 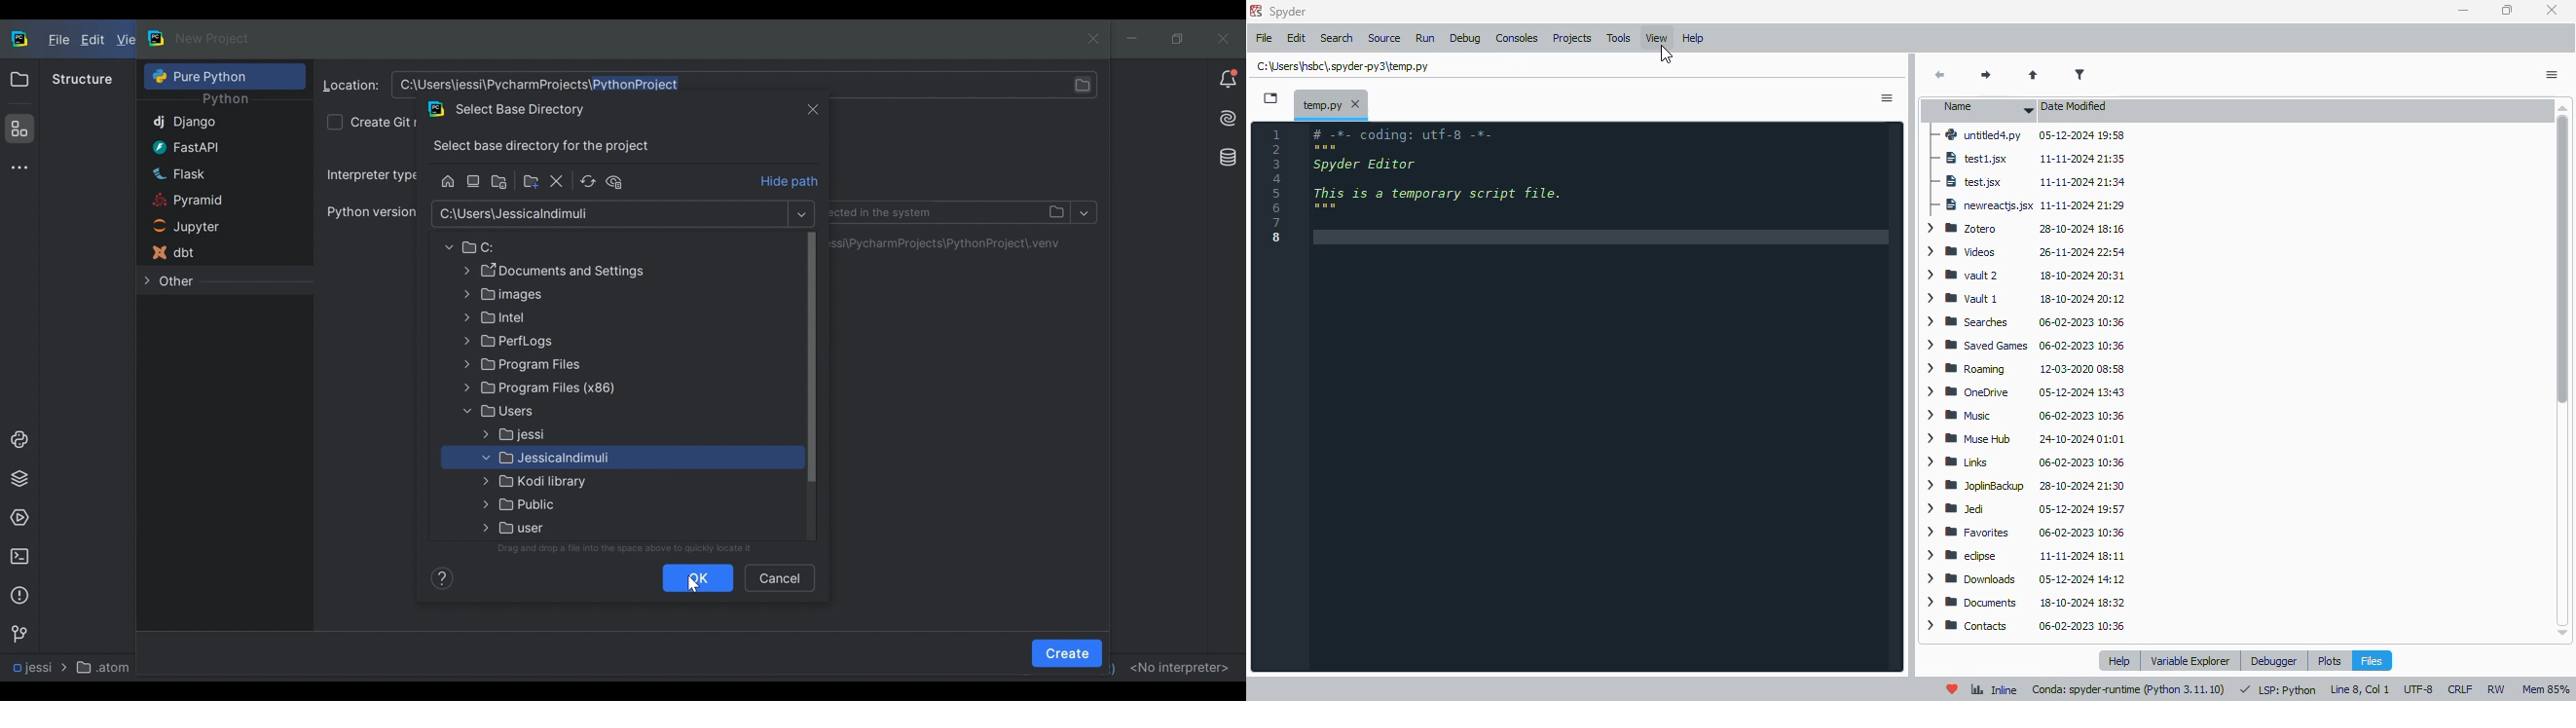 What do you see at coordinates (1266, 39) in the screenshot?
I see `file` at bounding box center [1266, 39].